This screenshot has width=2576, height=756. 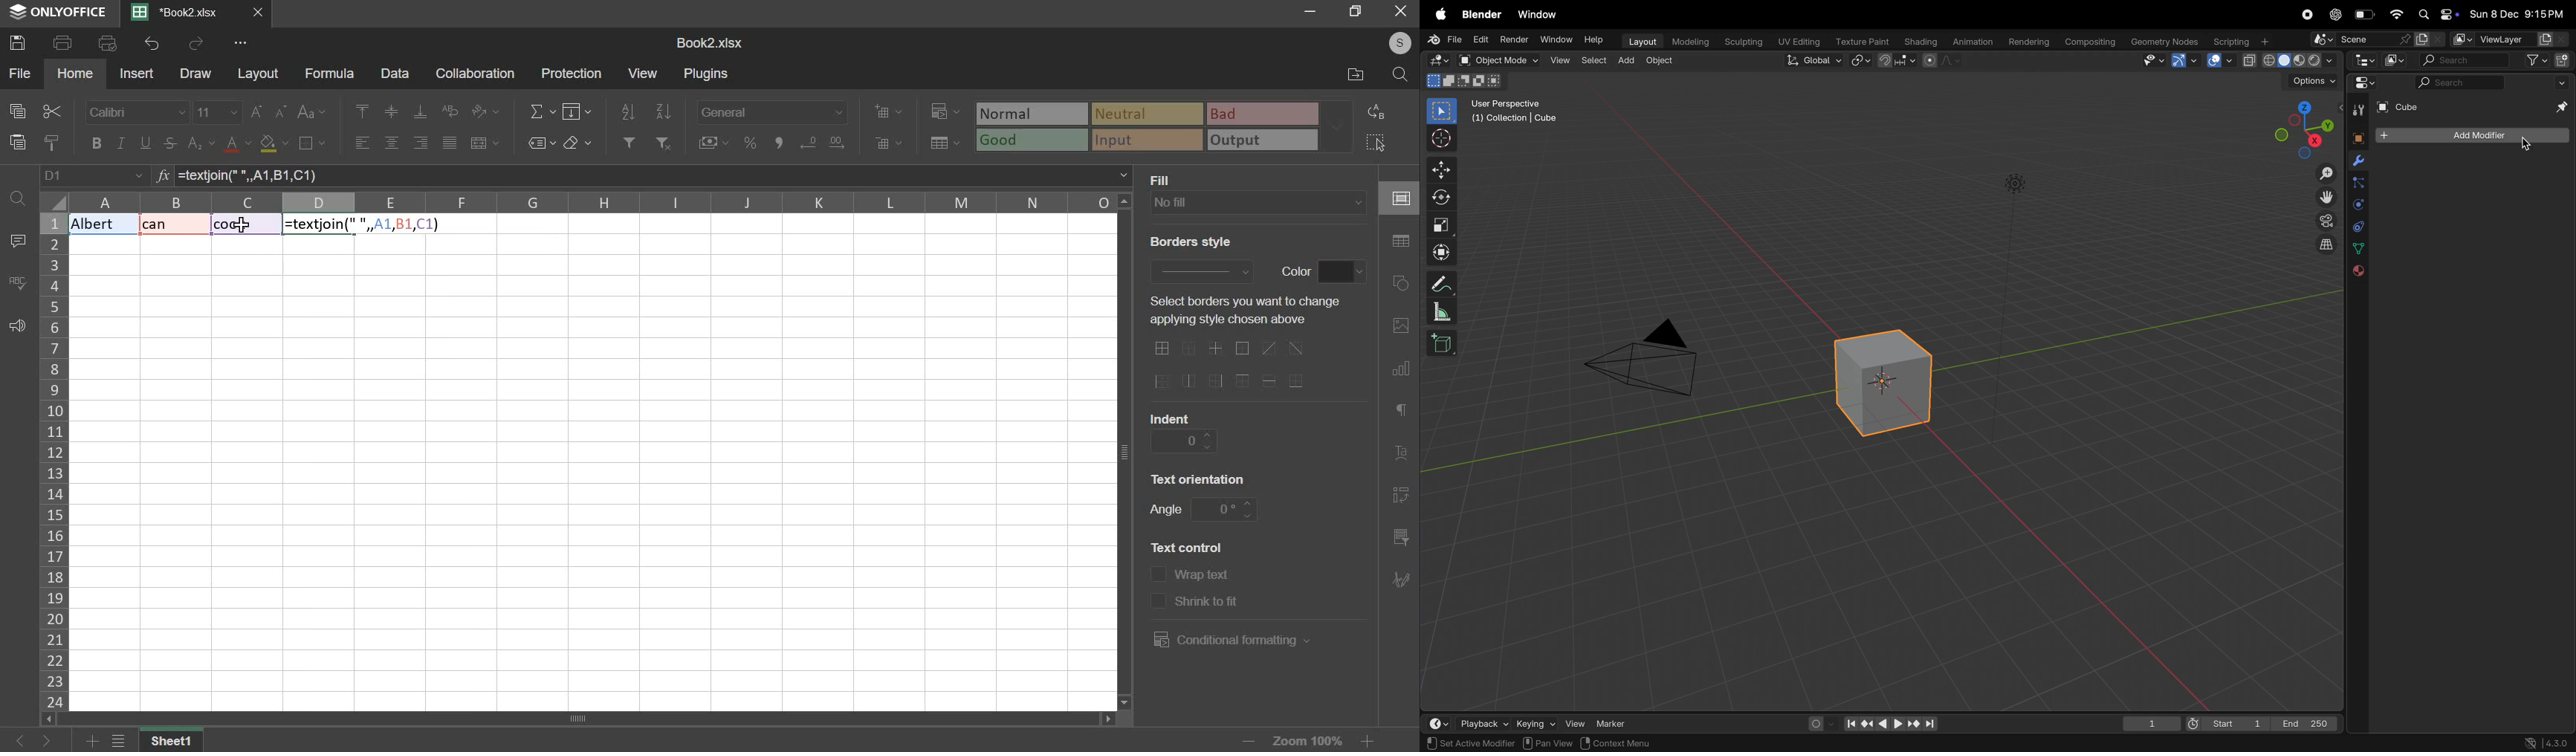 I want to click on decrease decimals, so click(x=837, y=140).